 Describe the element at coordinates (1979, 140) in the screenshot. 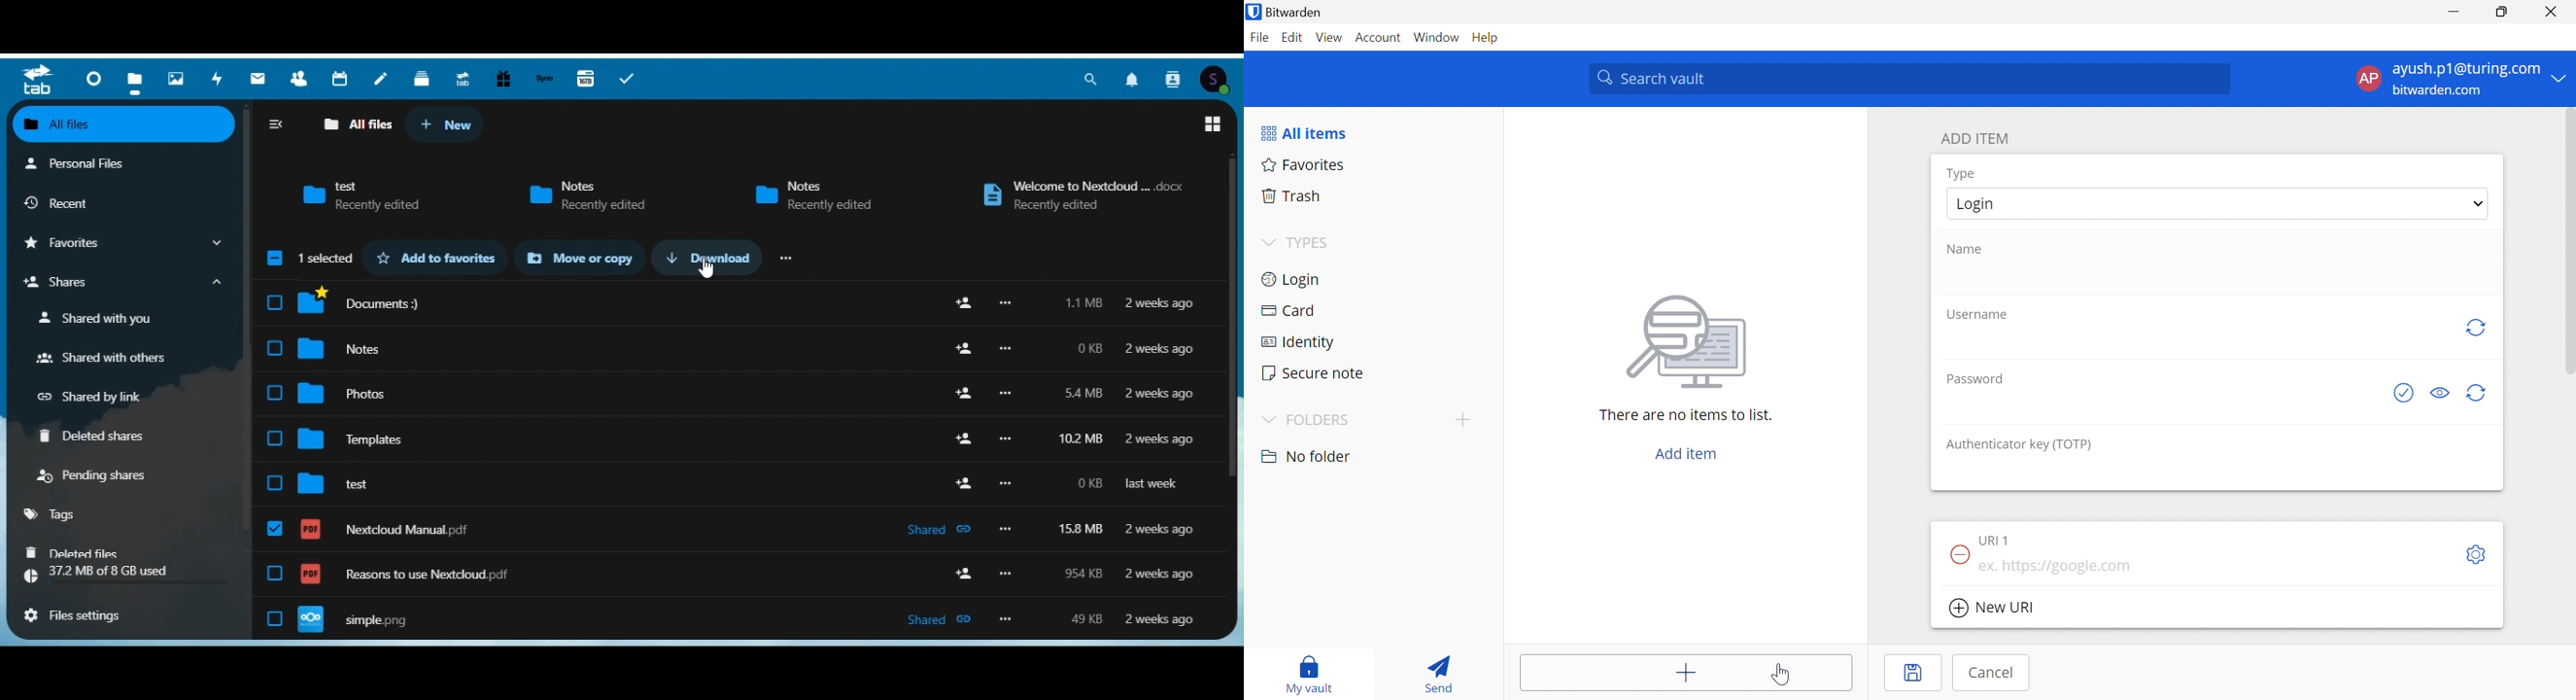

I see `ADD ITEM` at that location.